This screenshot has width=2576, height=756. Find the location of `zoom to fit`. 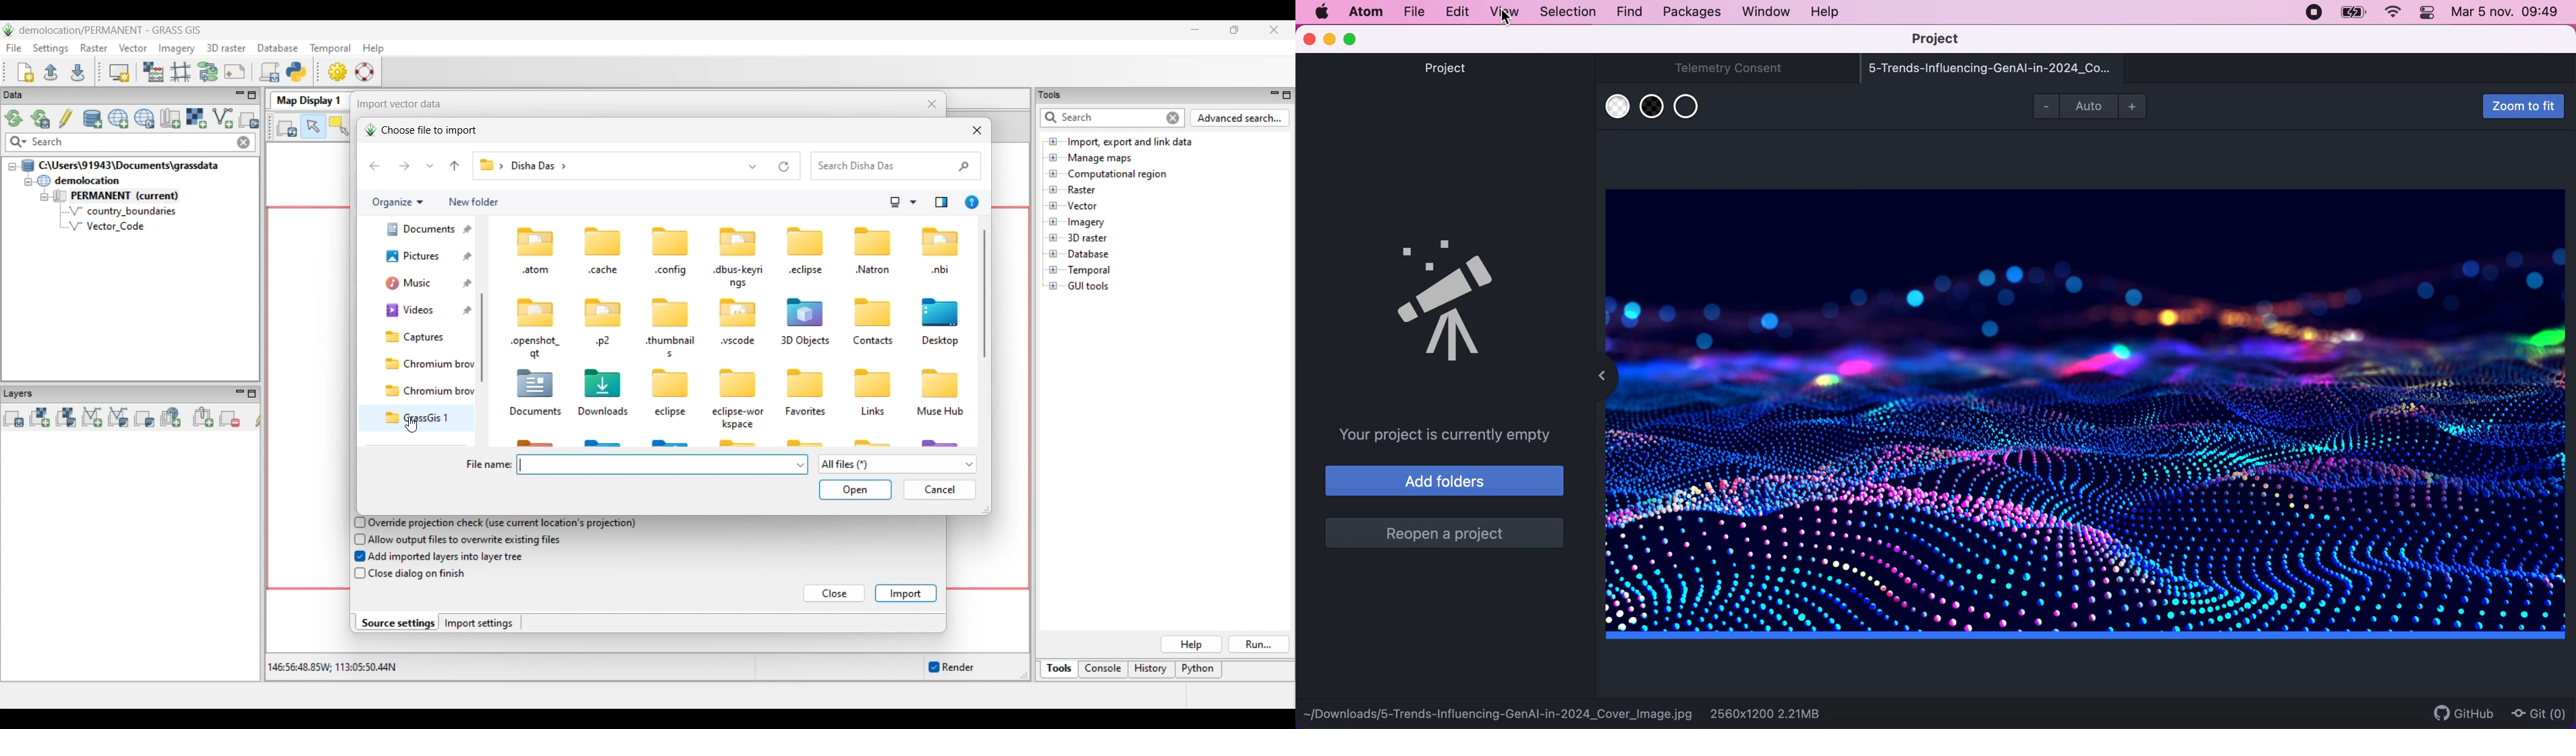

zoom to fit is located at coordinates (2527, 108).